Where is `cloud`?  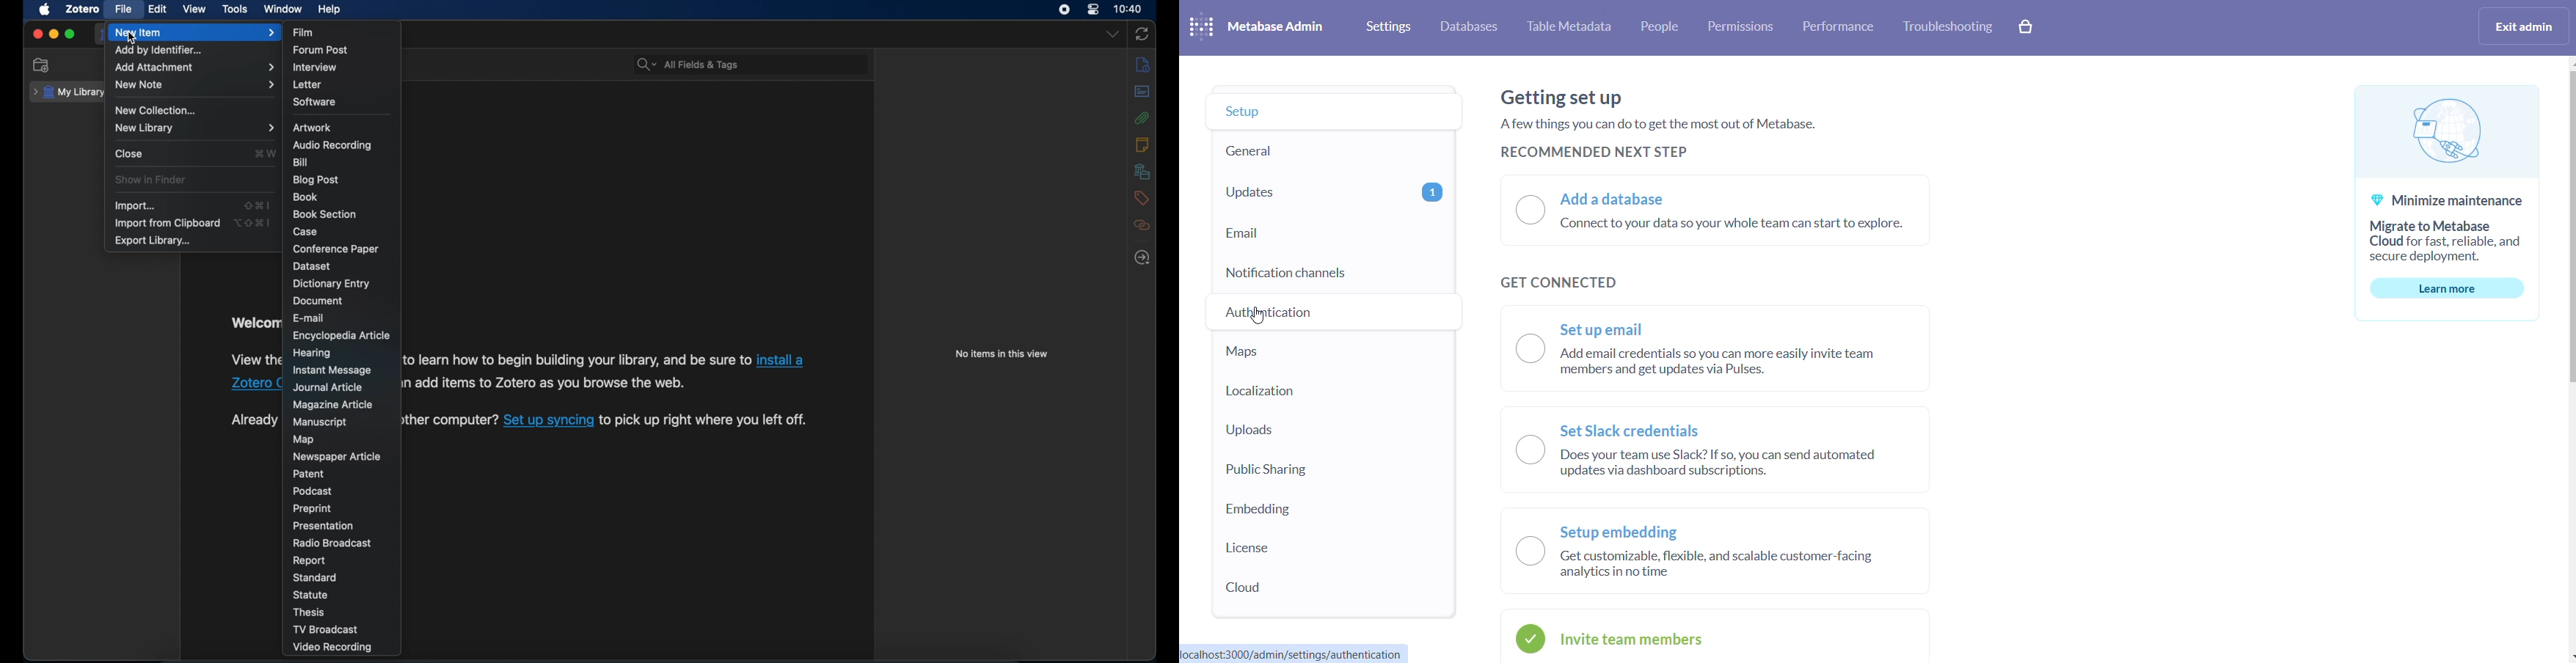 cloud is located at coordinates (1277, 589).